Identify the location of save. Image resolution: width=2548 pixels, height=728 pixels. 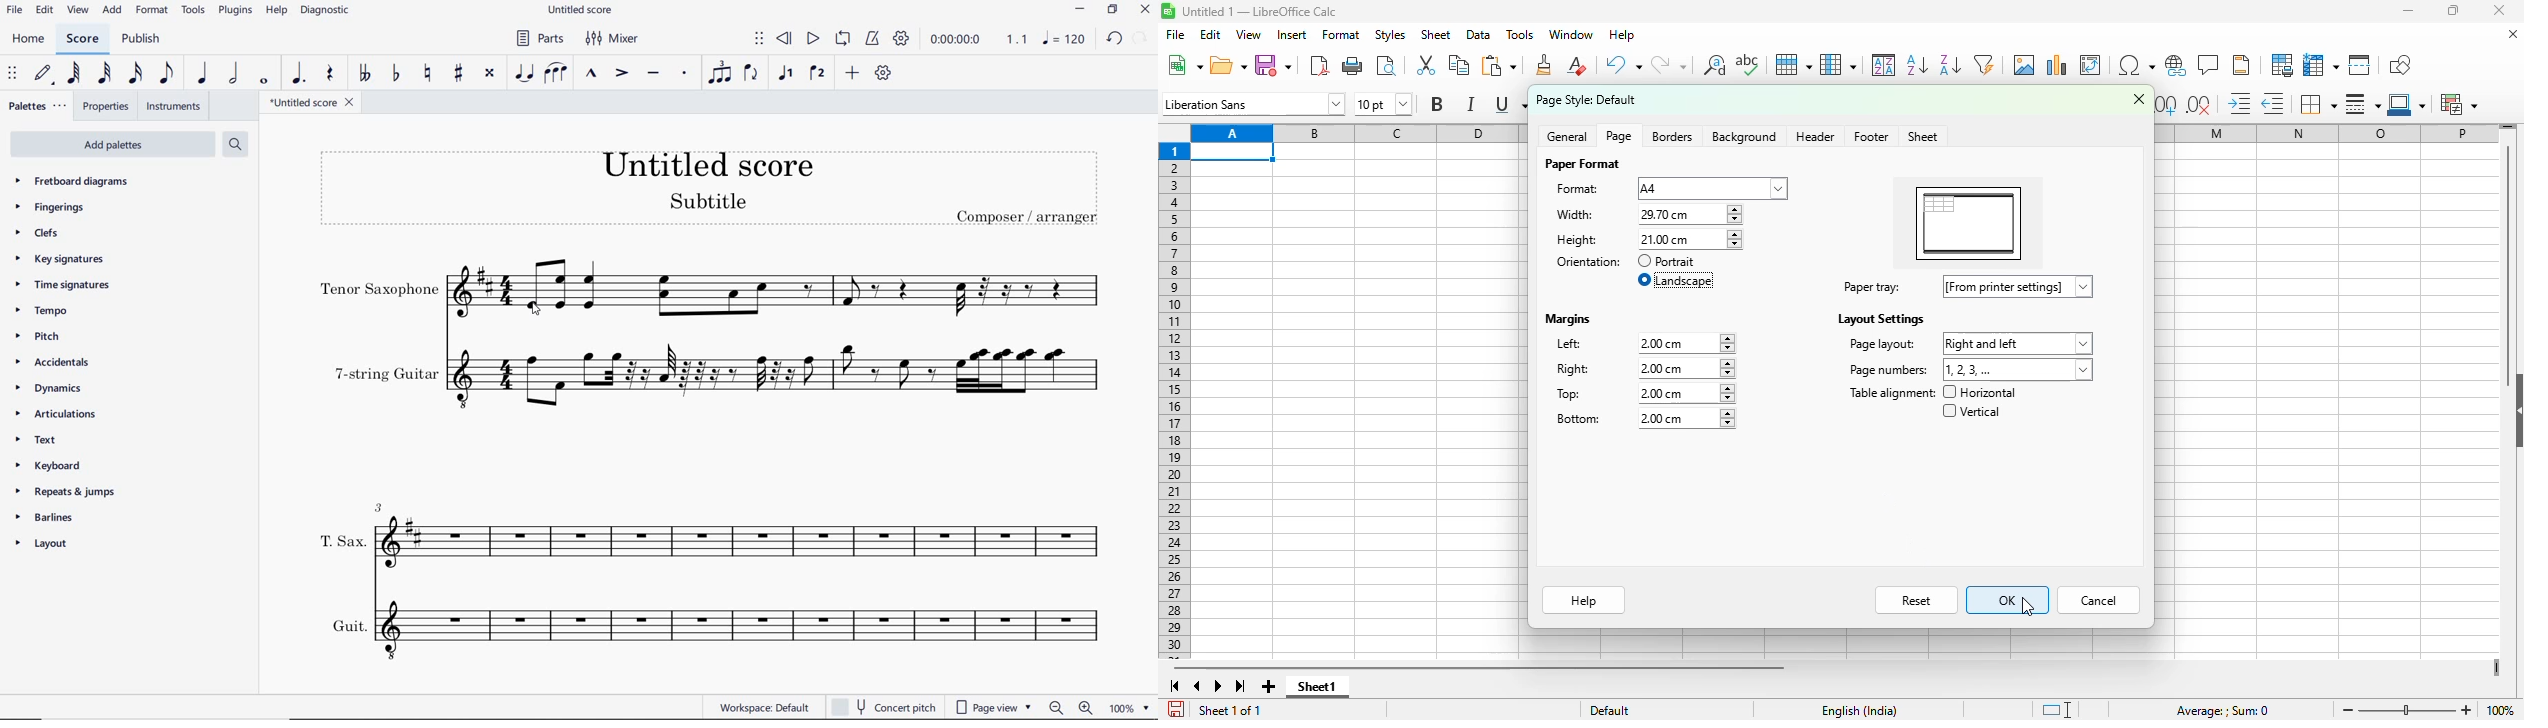
(1273, 66).